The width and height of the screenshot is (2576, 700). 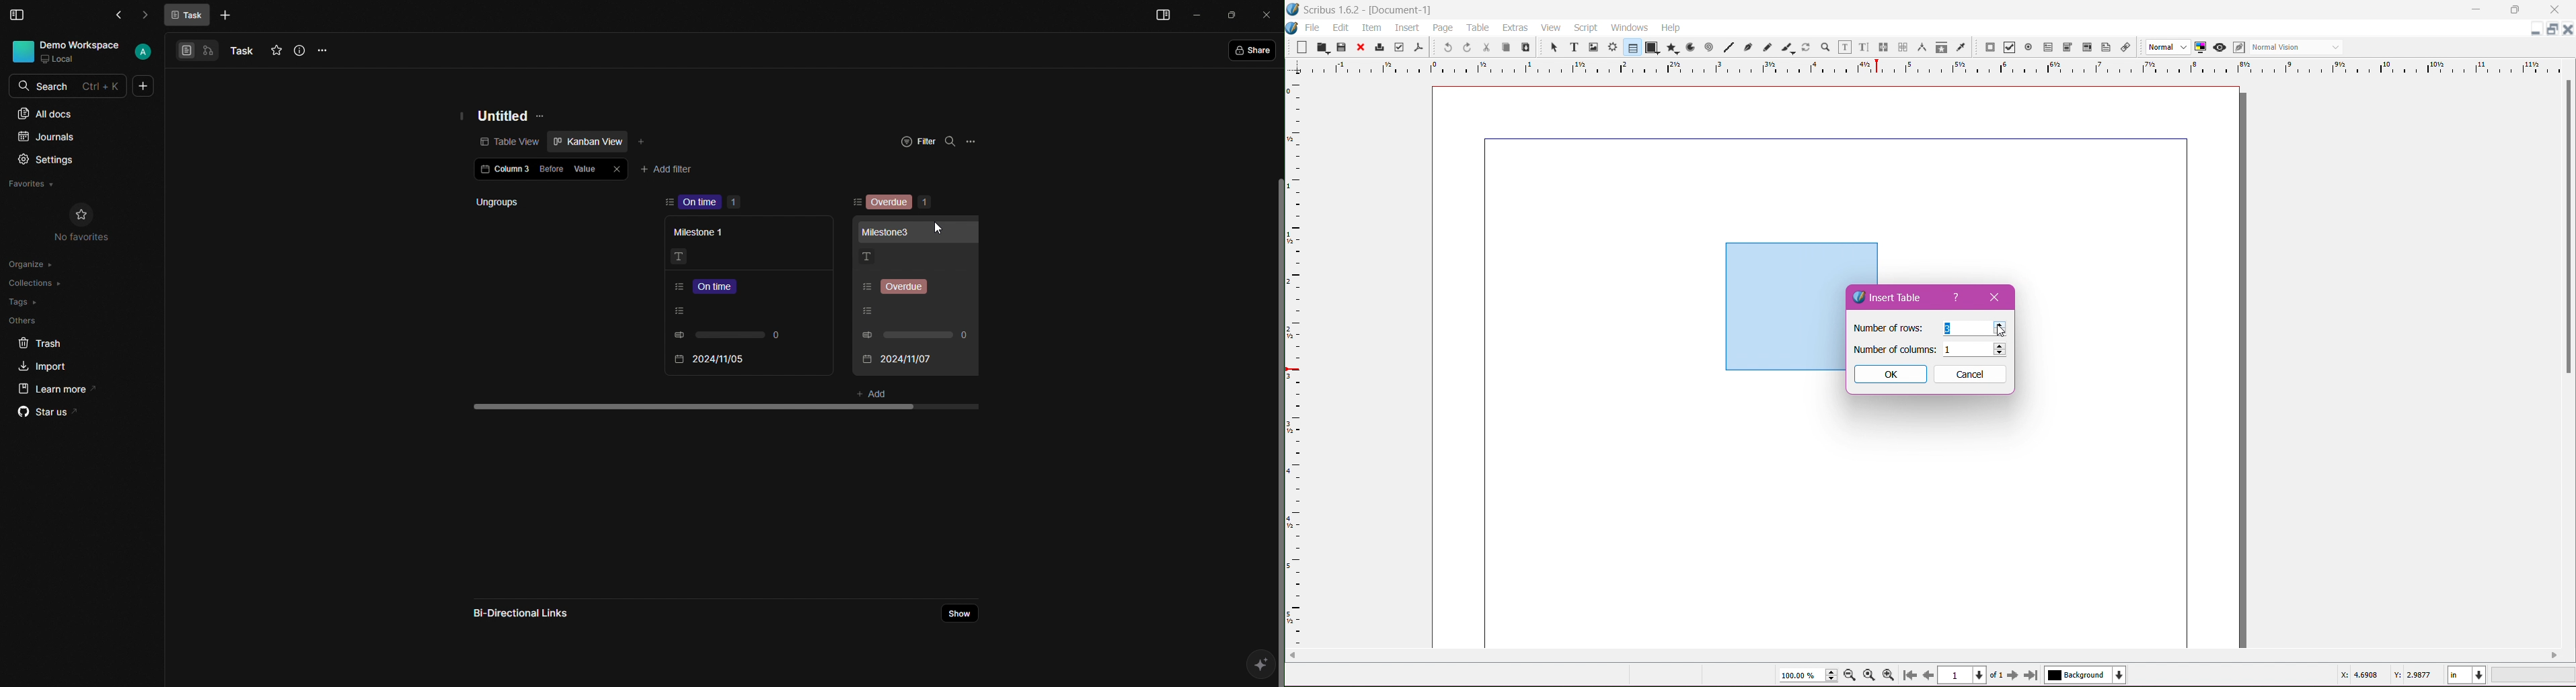 I want to click on Grid, so click(x=1301, y=364).